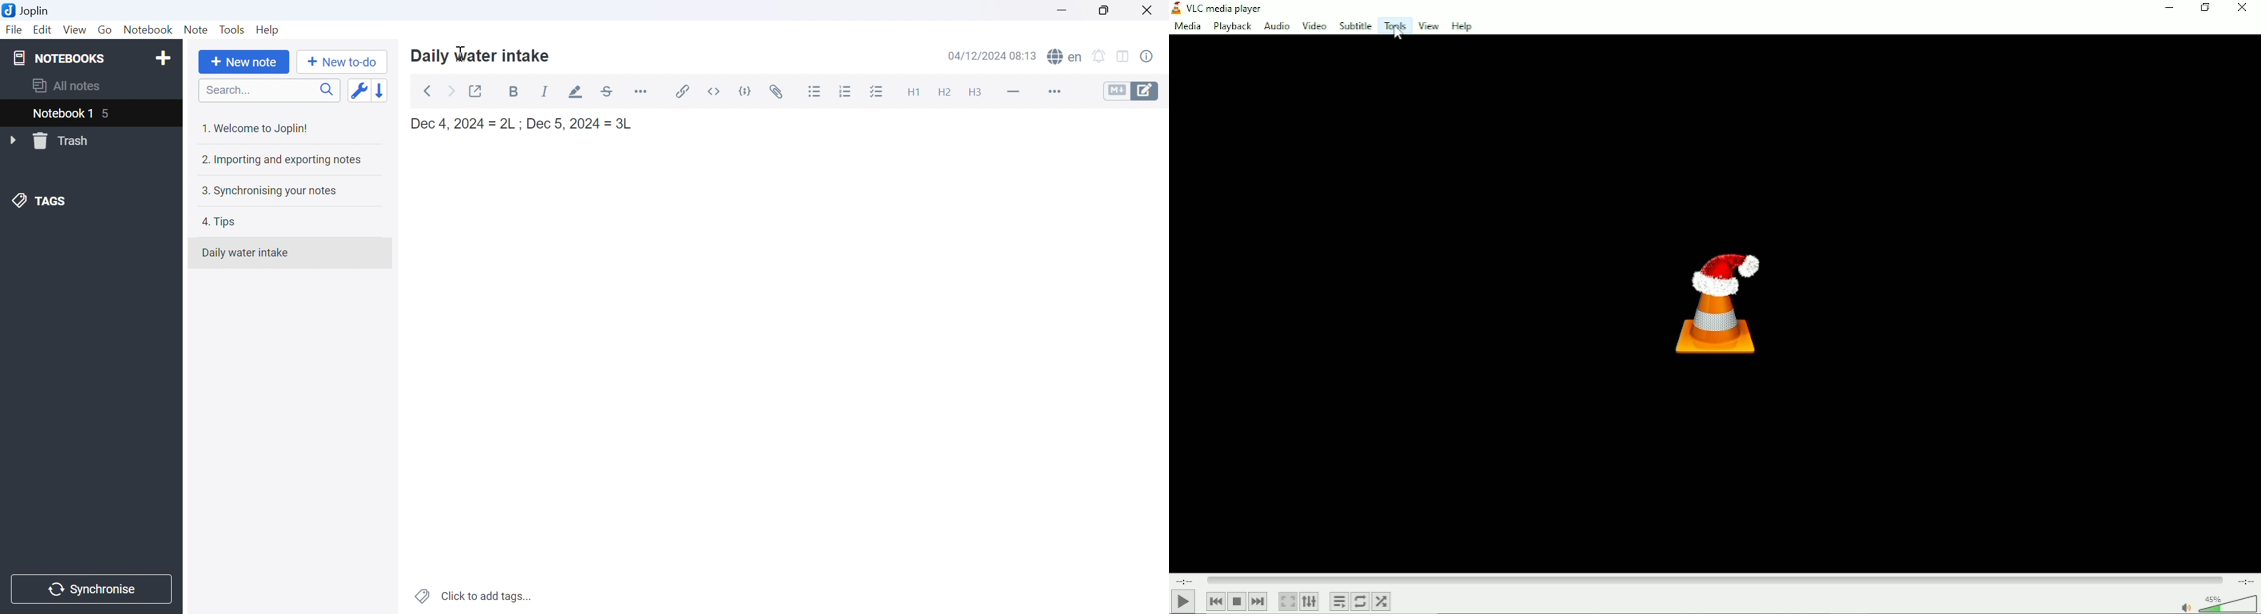 This screenshot has height=616, width=2268. What do you see at coordinates (107, 114) in the screenshot?
I see `4` at bounding box center [107, 114].